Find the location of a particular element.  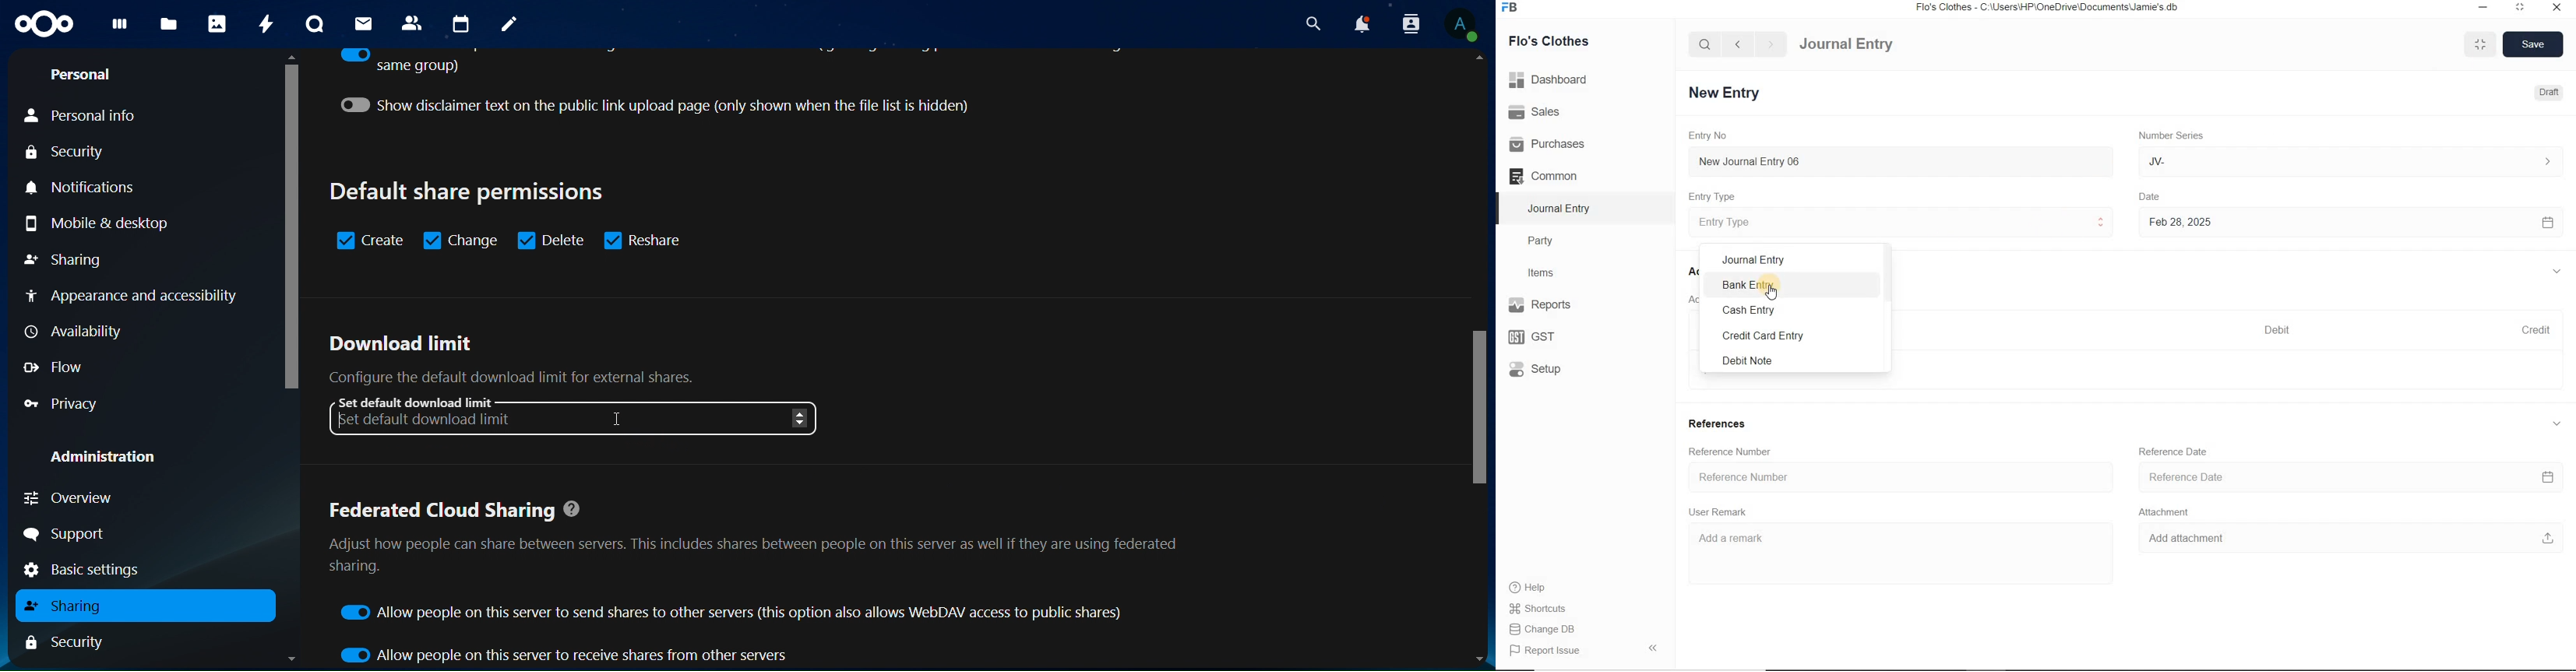

personal is located at coordinates (84, 73).